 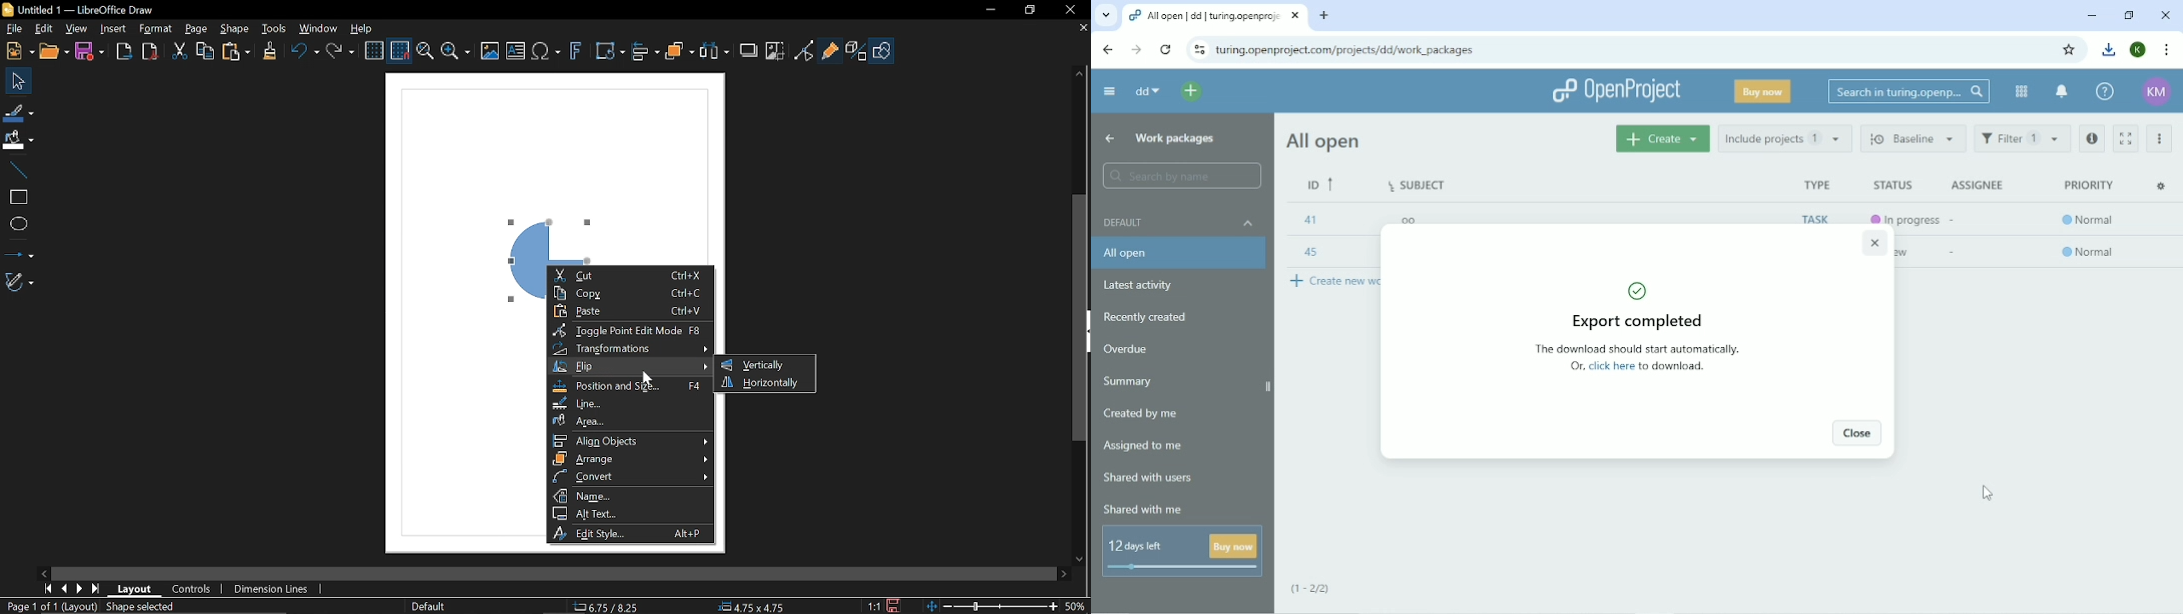 I want to click on Search by name, so click(x=1180, y=176).